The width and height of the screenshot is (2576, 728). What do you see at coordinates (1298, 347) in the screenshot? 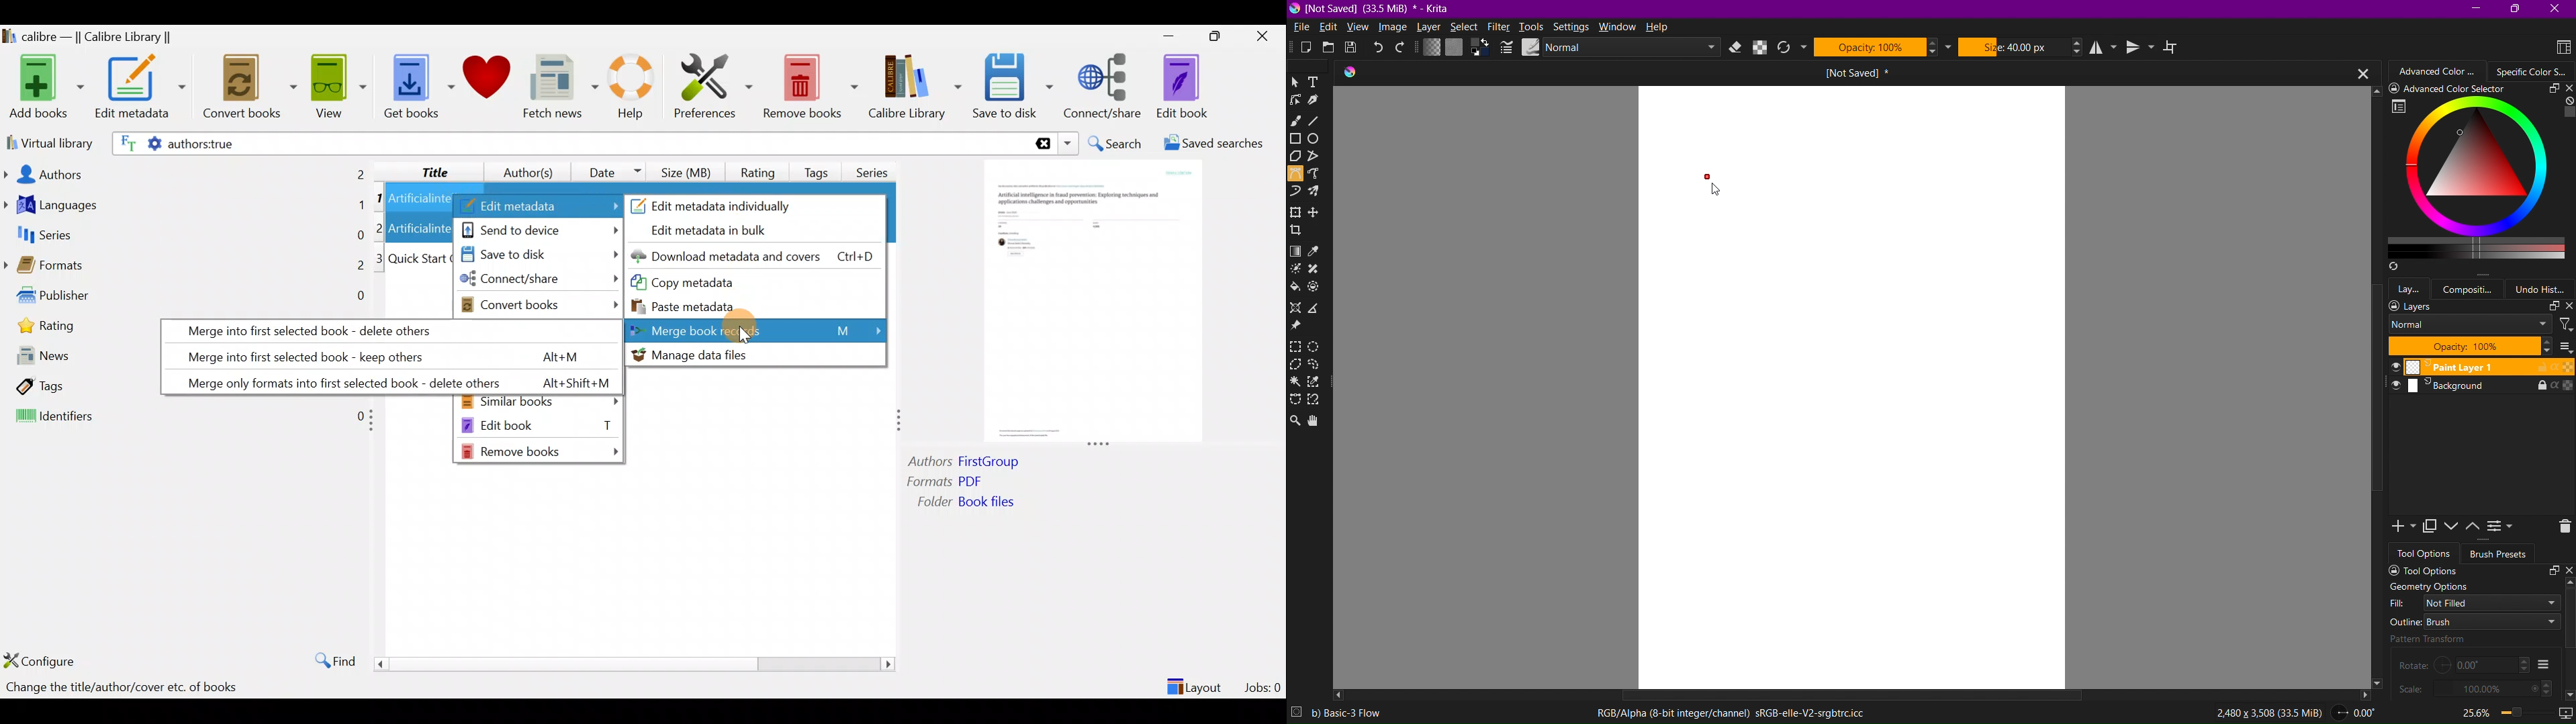
I see `Rectangular Selection Tool` at bounding box center [1298, 347].